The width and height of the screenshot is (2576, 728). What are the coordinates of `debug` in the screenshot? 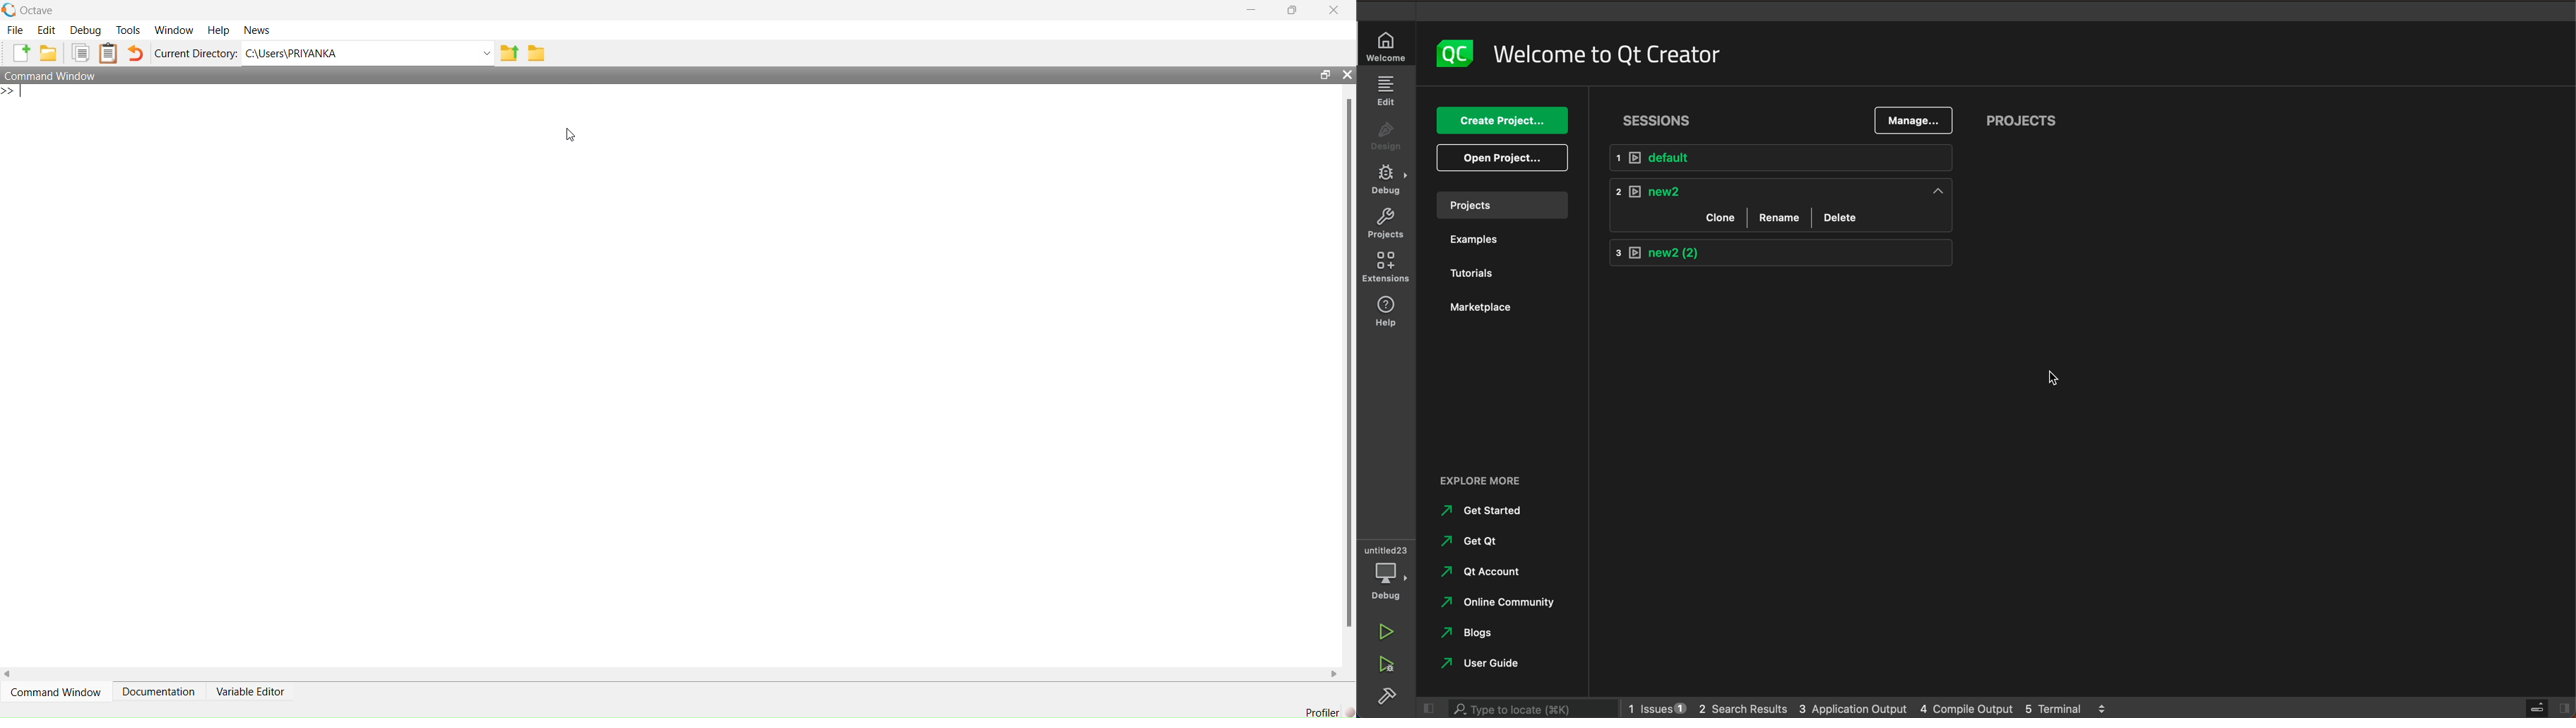 It's located at (1388, 180).